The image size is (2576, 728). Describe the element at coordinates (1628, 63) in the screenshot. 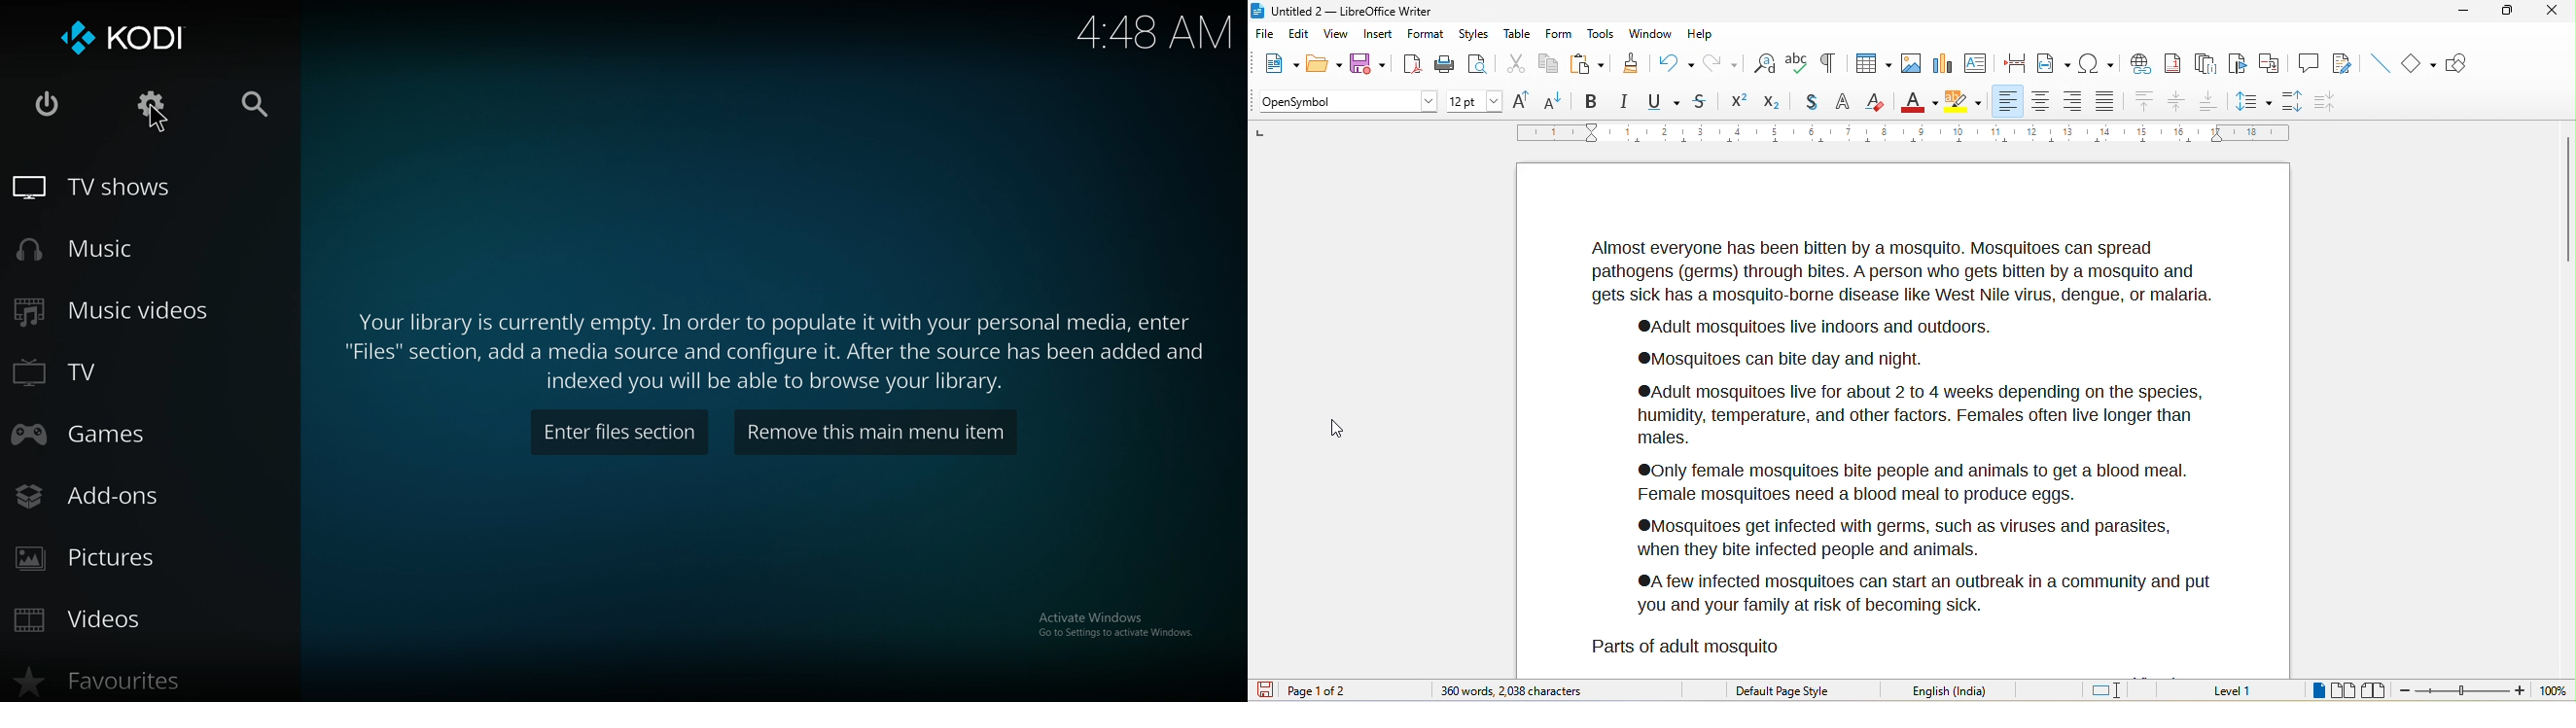

I see `clone formatting ` at that location.